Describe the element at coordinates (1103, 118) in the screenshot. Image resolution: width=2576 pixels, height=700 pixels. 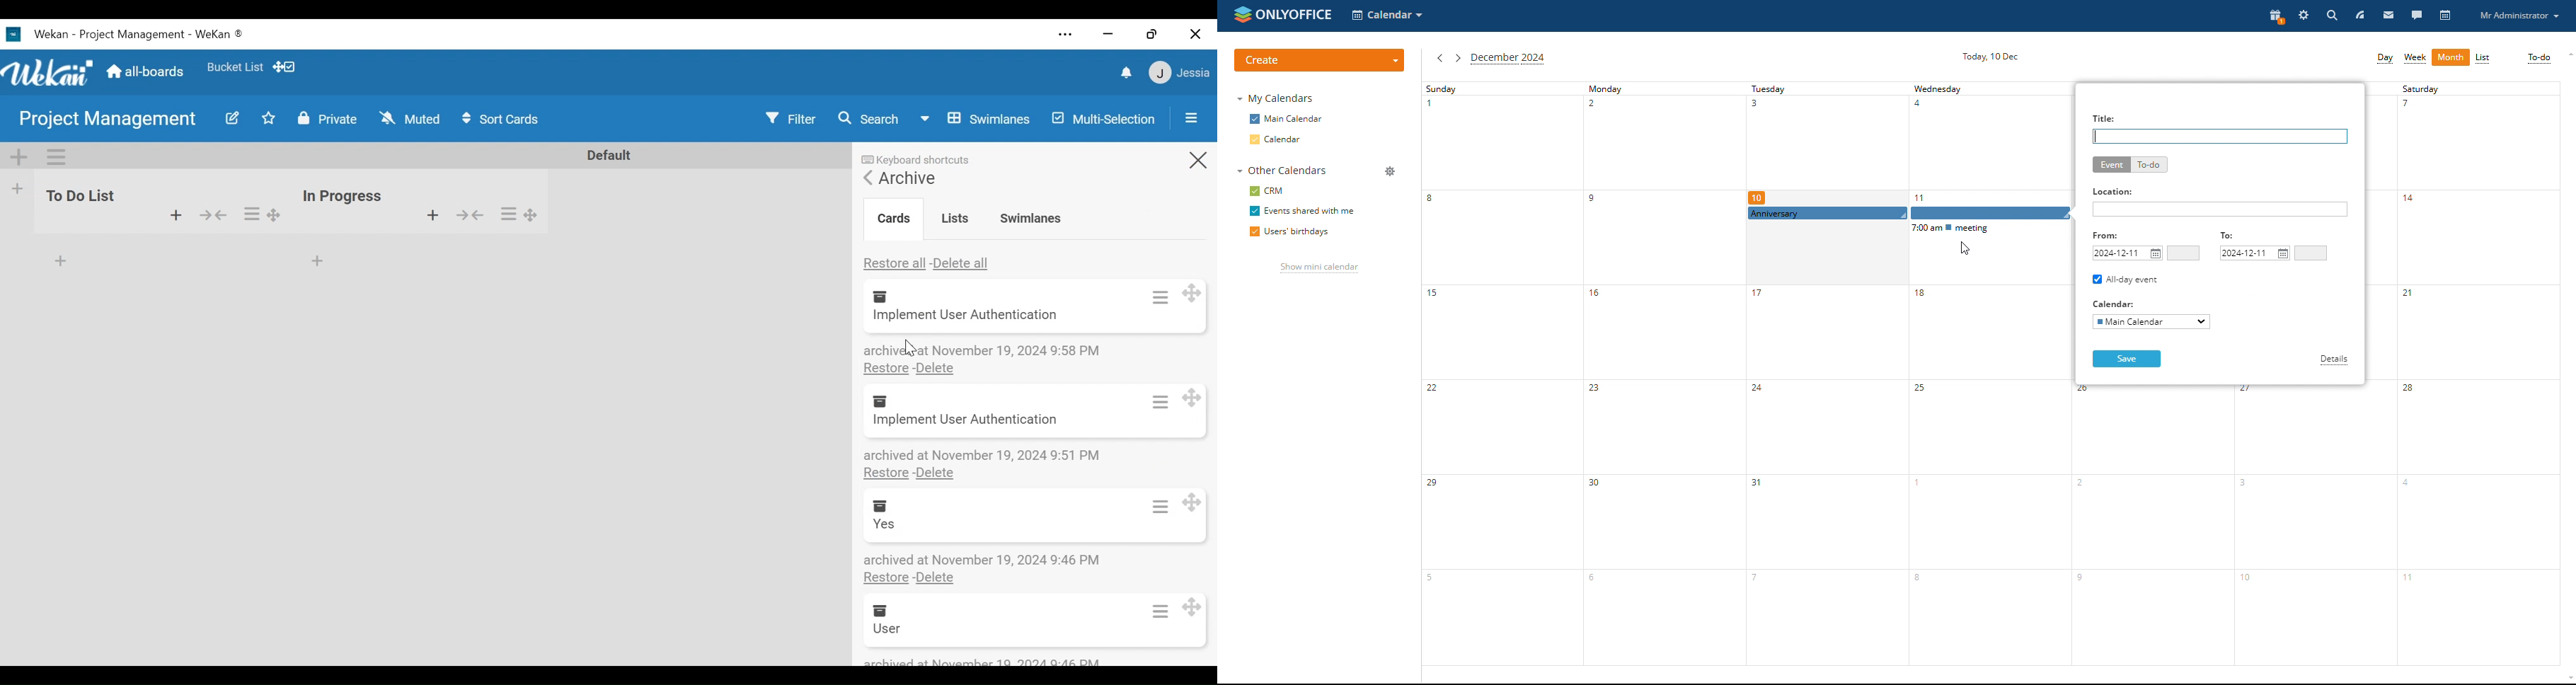
I see `Multi-Selection` at that location.